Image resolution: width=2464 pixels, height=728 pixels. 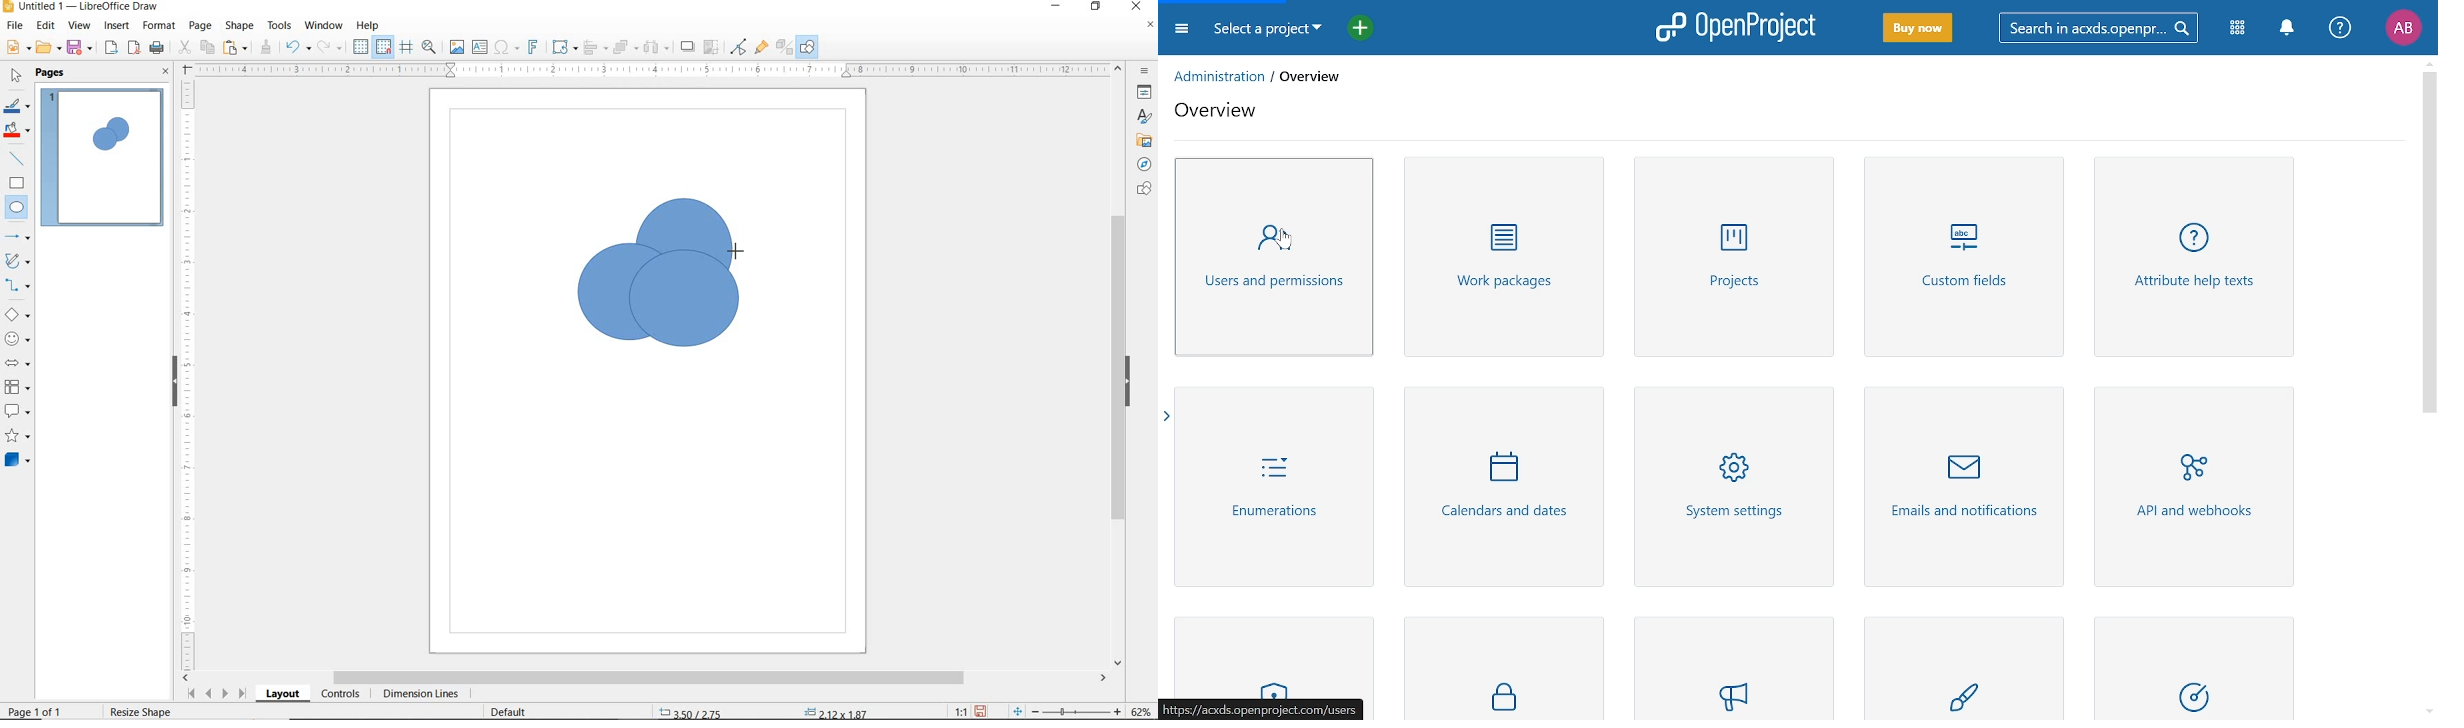 What do you see at coordinates (45, 706) in the screenshot?
I see `PAGE 1 O 1` at bounding box center [45, 706].